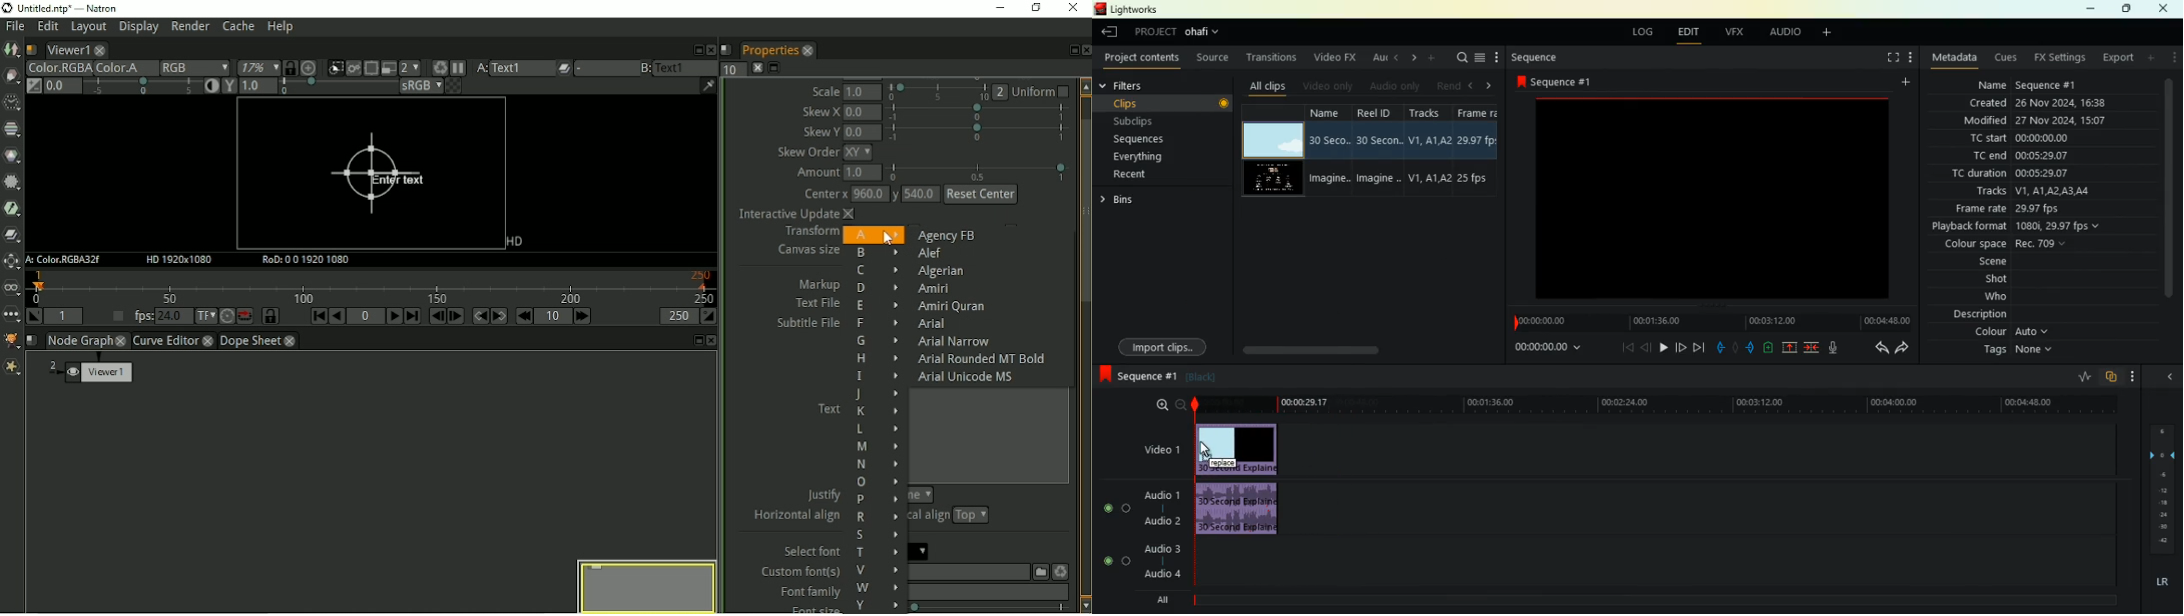  I want to click on maximize, so click(2128, 9).